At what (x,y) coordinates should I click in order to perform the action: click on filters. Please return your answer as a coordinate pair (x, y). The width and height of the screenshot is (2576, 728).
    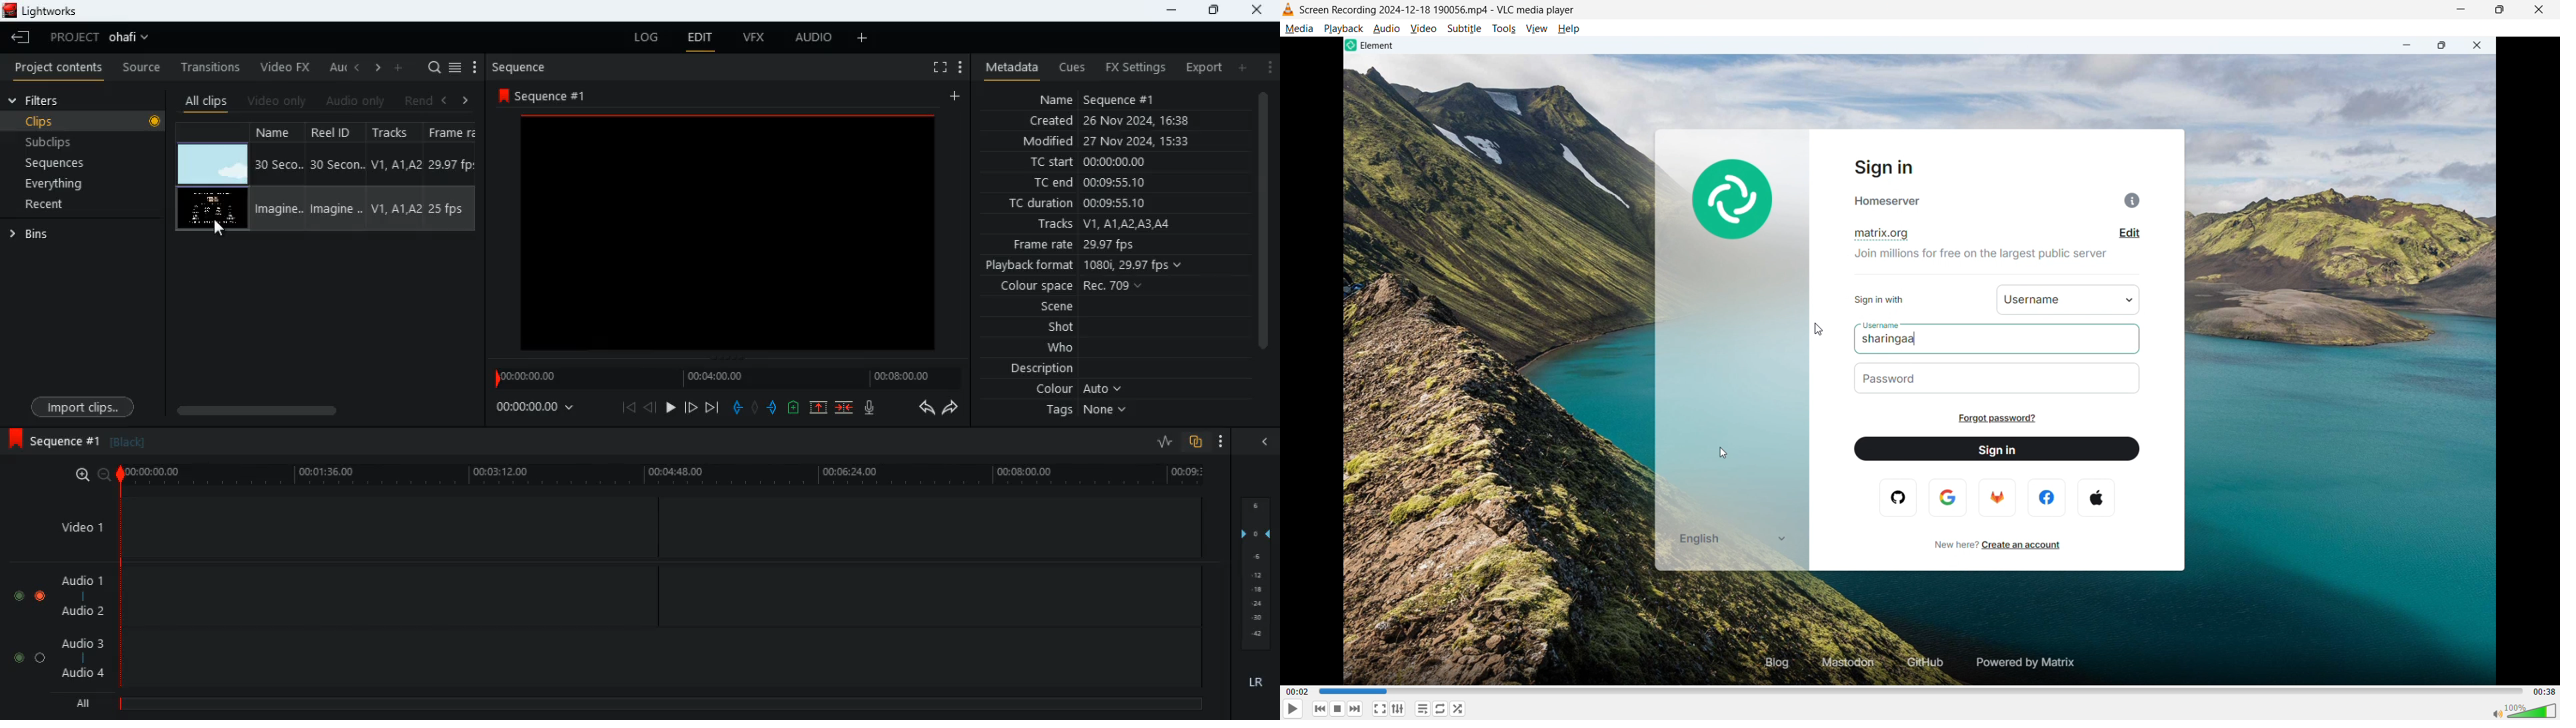
    Looking at the image, I should click on (46, 101).